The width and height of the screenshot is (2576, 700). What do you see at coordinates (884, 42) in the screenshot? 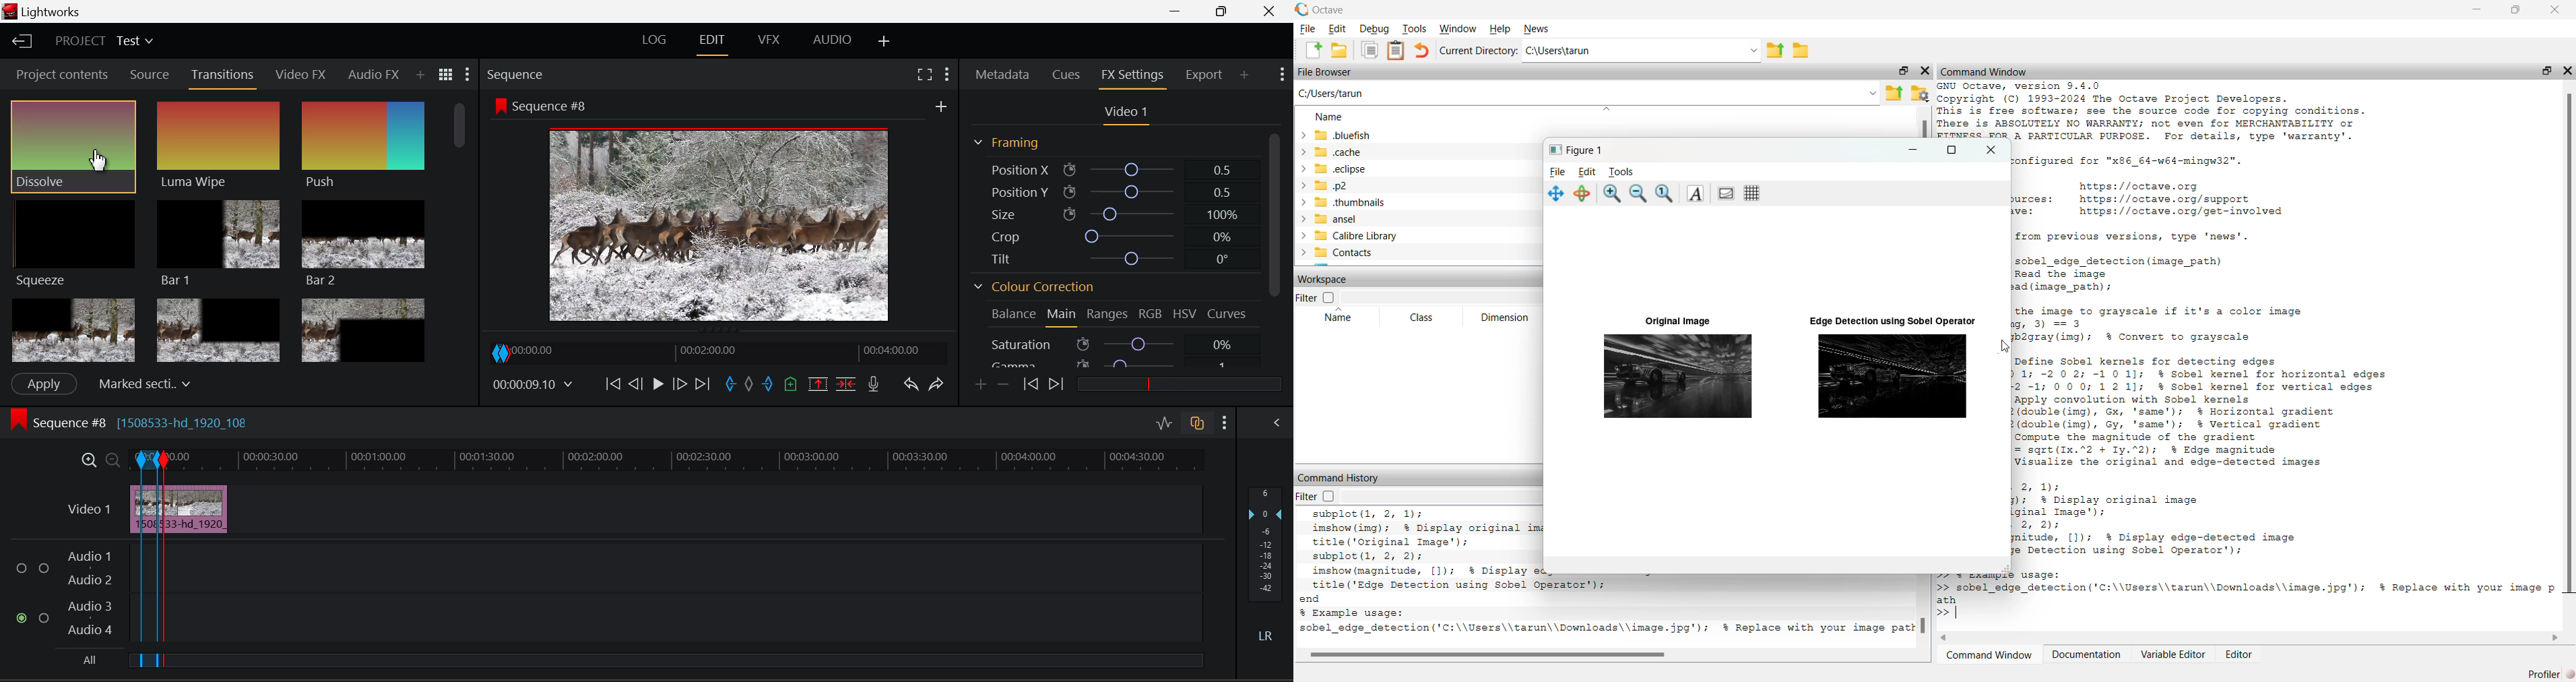
I see `Add Layout` at bounding box center [884, 42].